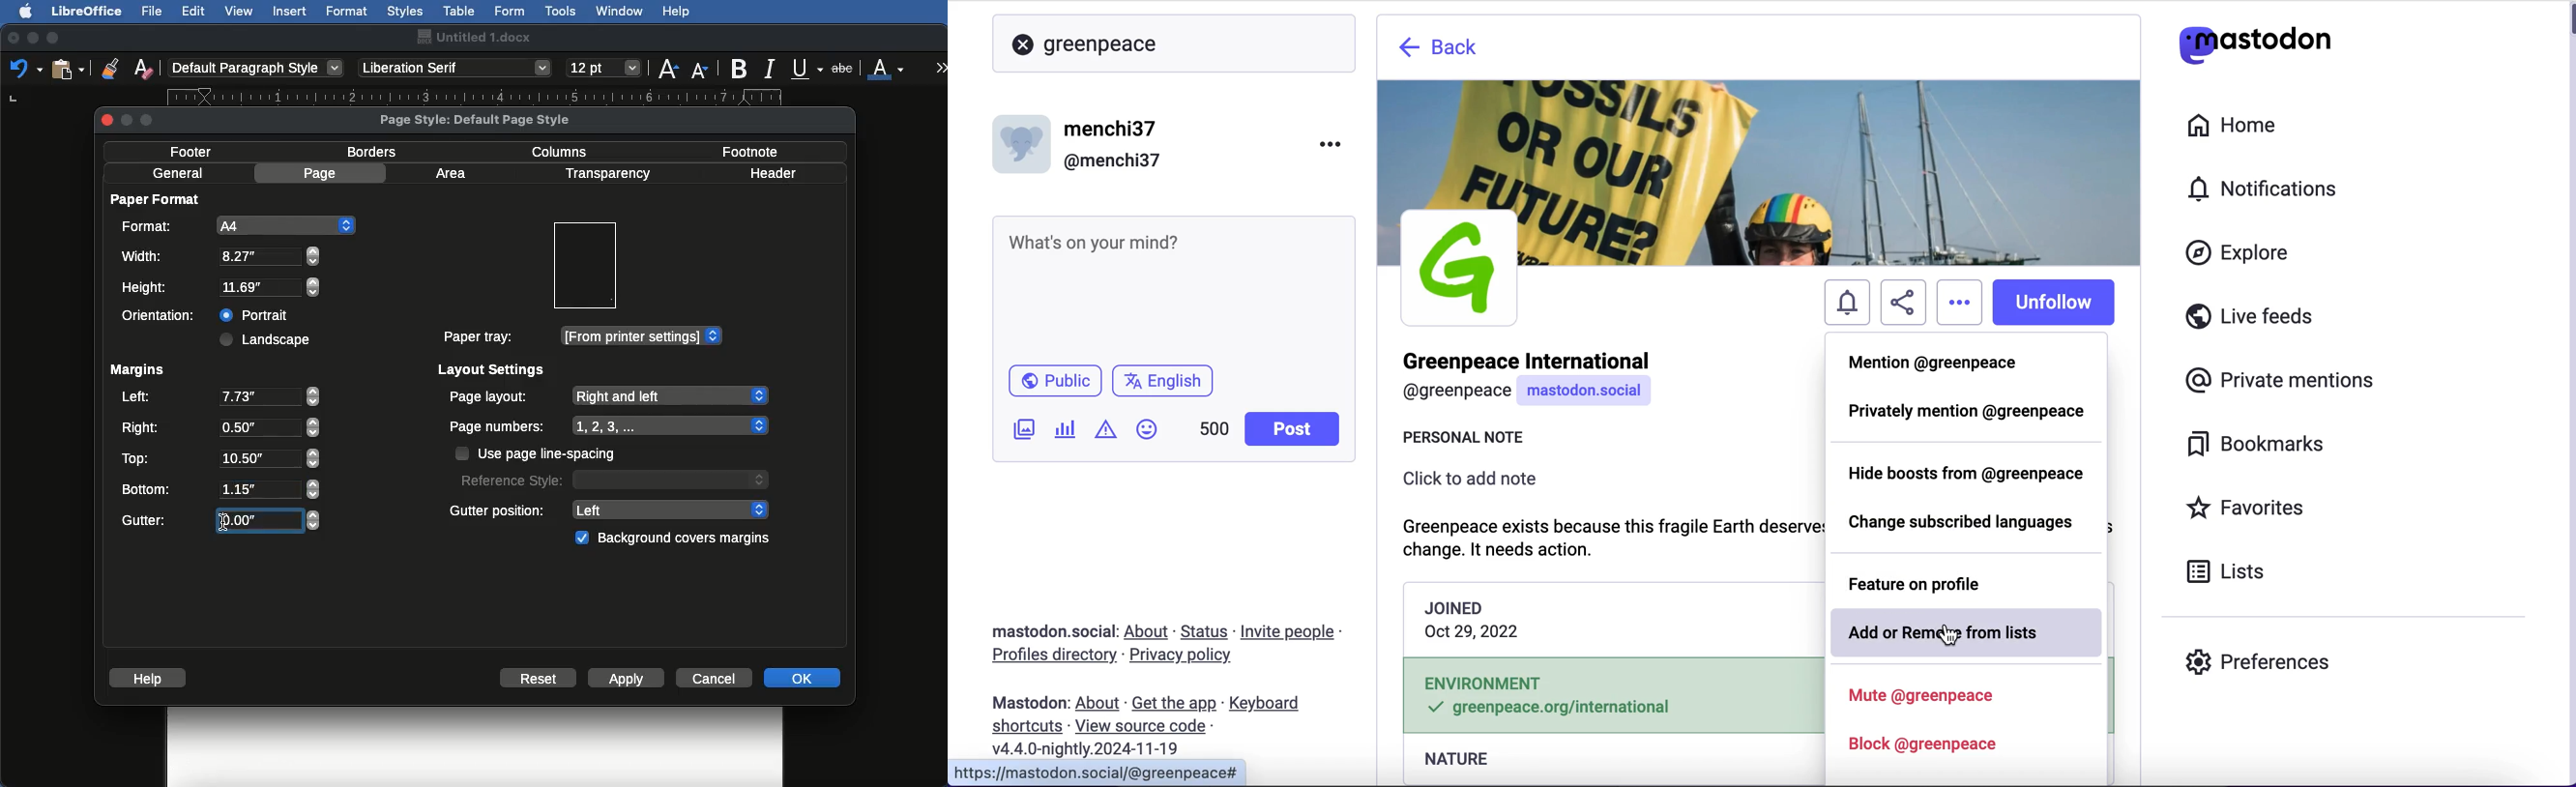 The height and width of the screenshot is (812, 2576). What do you see at coordinates (565, 150) in the screenshot?
I see `Columns` at bounding box center [565, 150].